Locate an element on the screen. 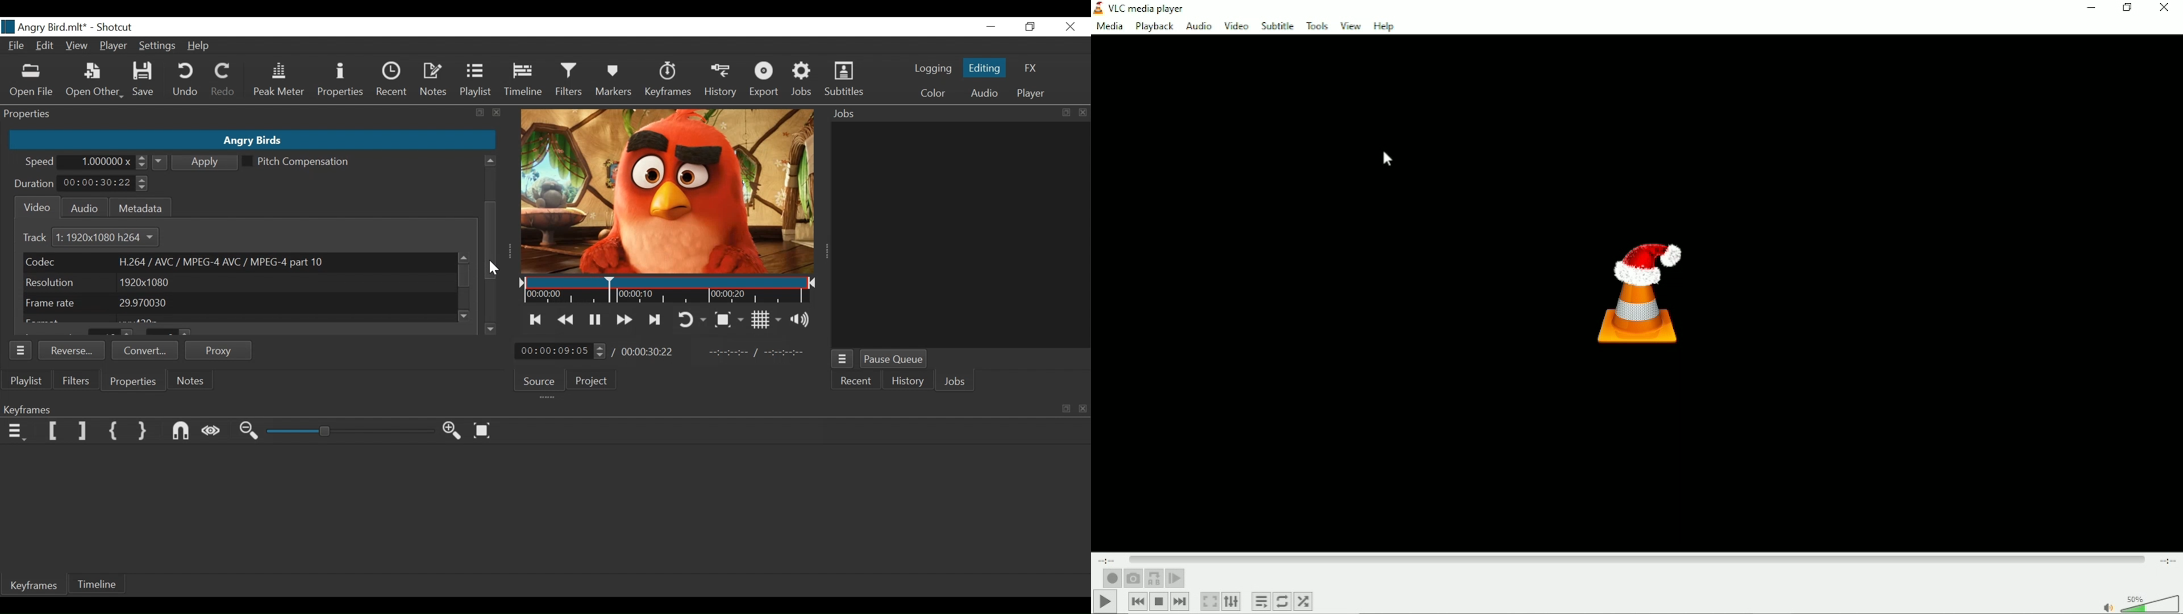  Cursor is located at coordinates (1388, 160).